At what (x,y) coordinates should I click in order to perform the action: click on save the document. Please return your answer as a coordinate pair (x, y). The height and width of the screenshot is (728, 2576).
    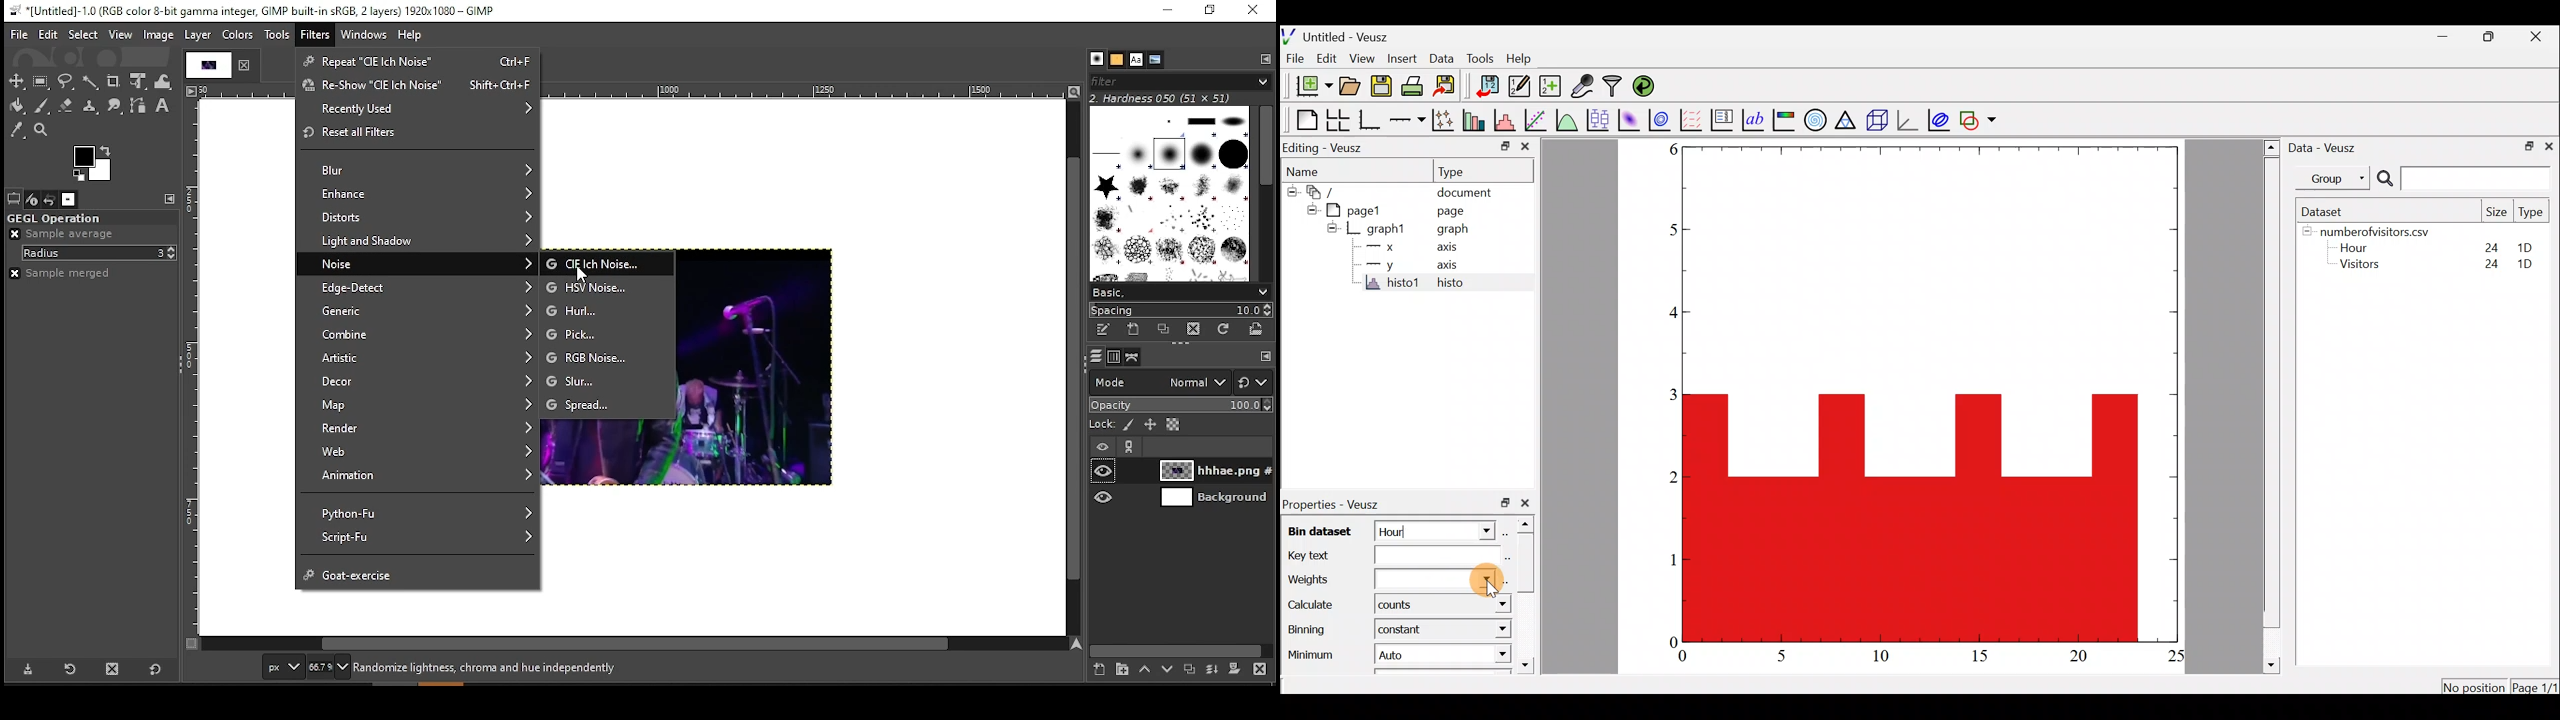
    Looking at the image, I should click on (1381, 87).